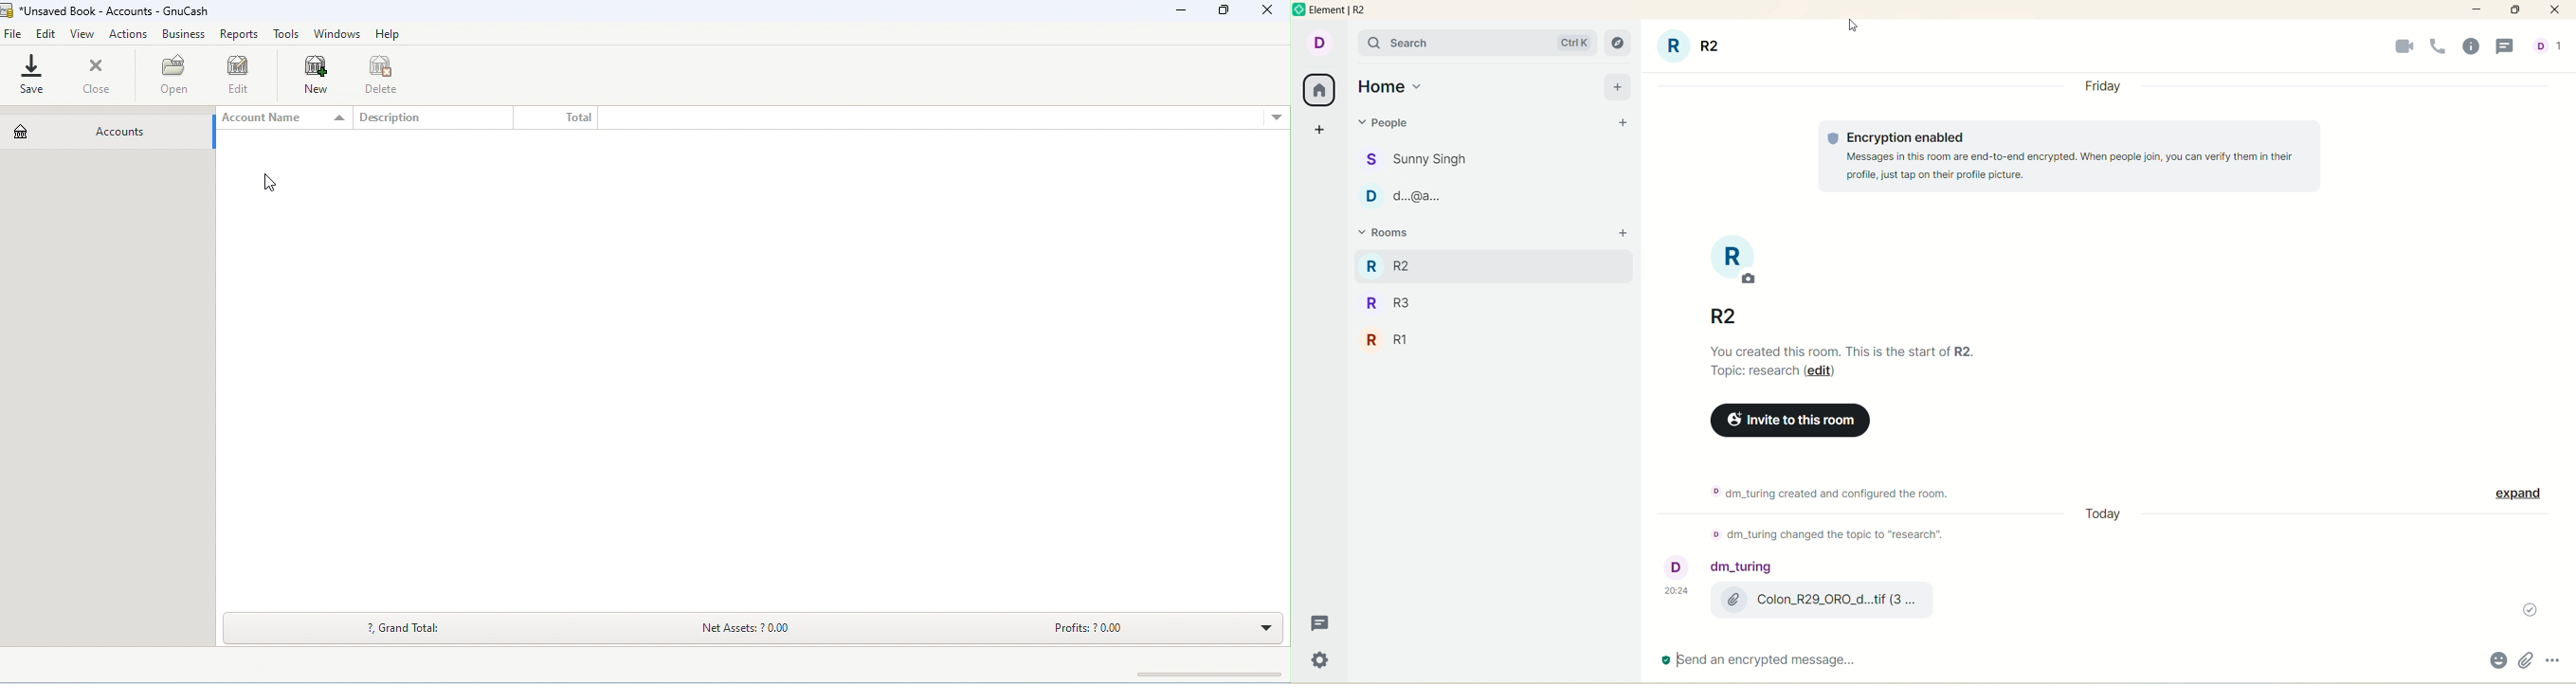  What do you see at coordinates (96, 75) in the screenshot?
I see `close` at bounding box center [96, 75].